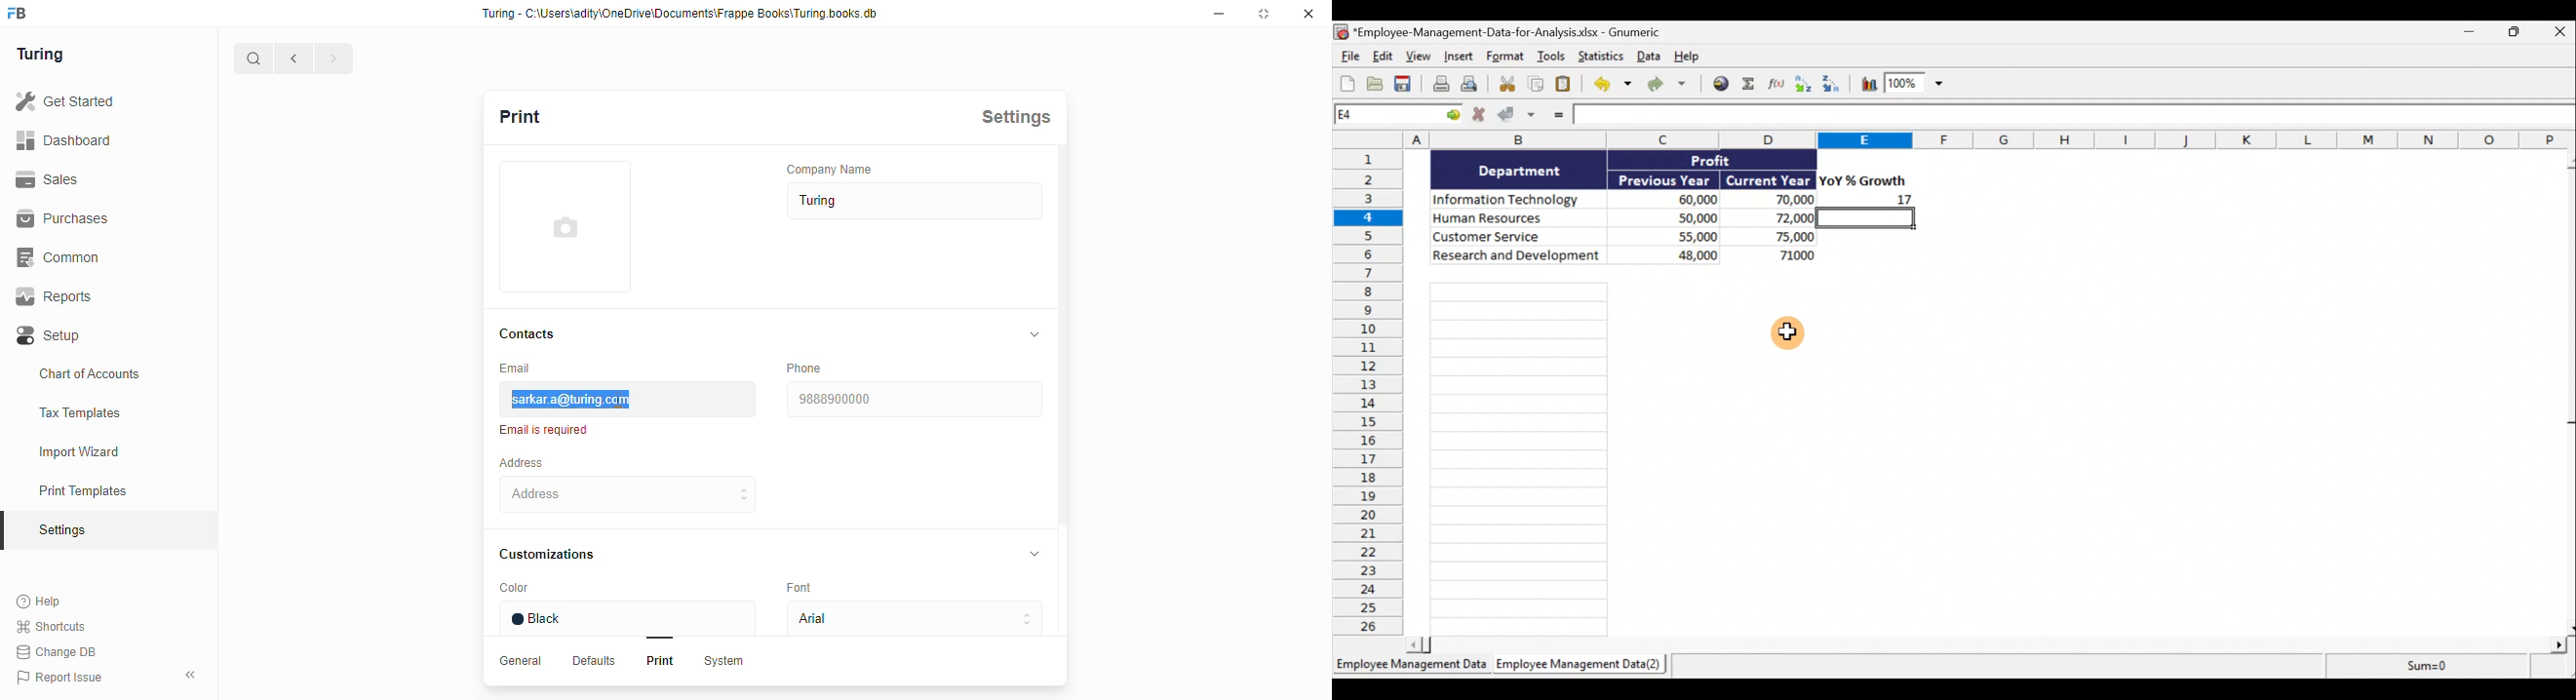  Describe the element at coordinates (916, 399) in the screenshot. I see `9838900000` at that location.